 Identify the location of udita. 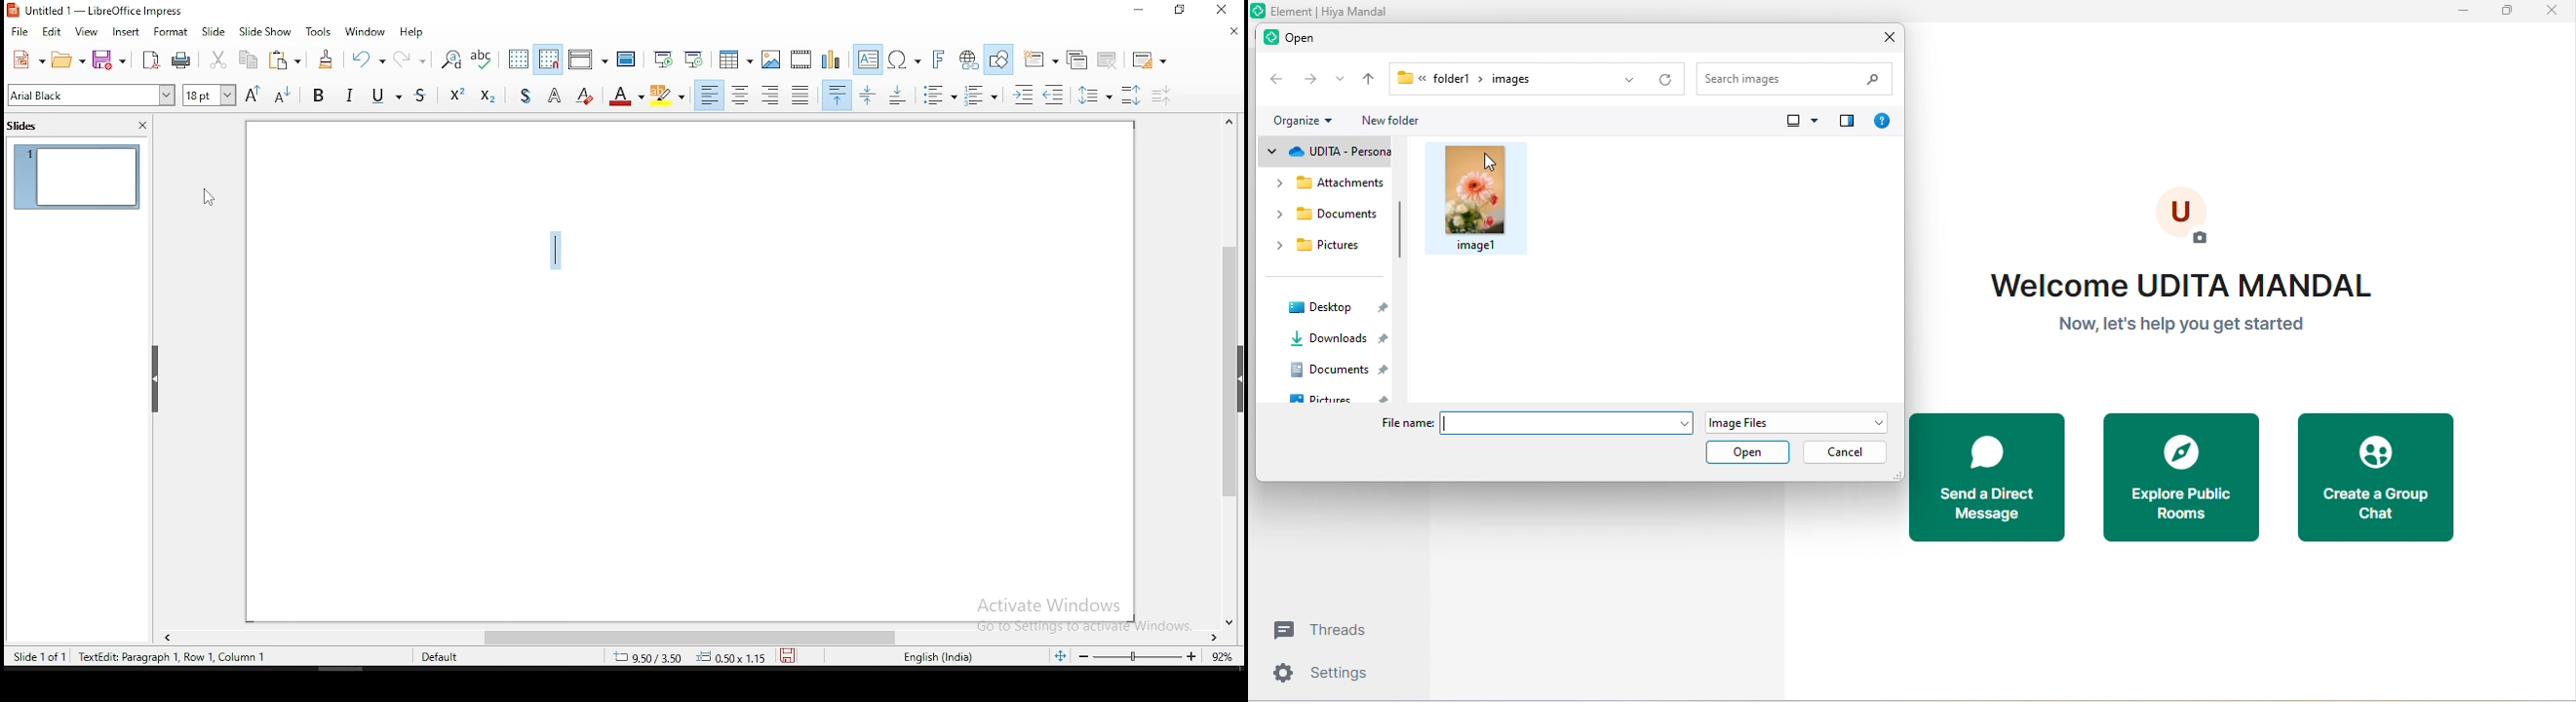
(1330, 151).